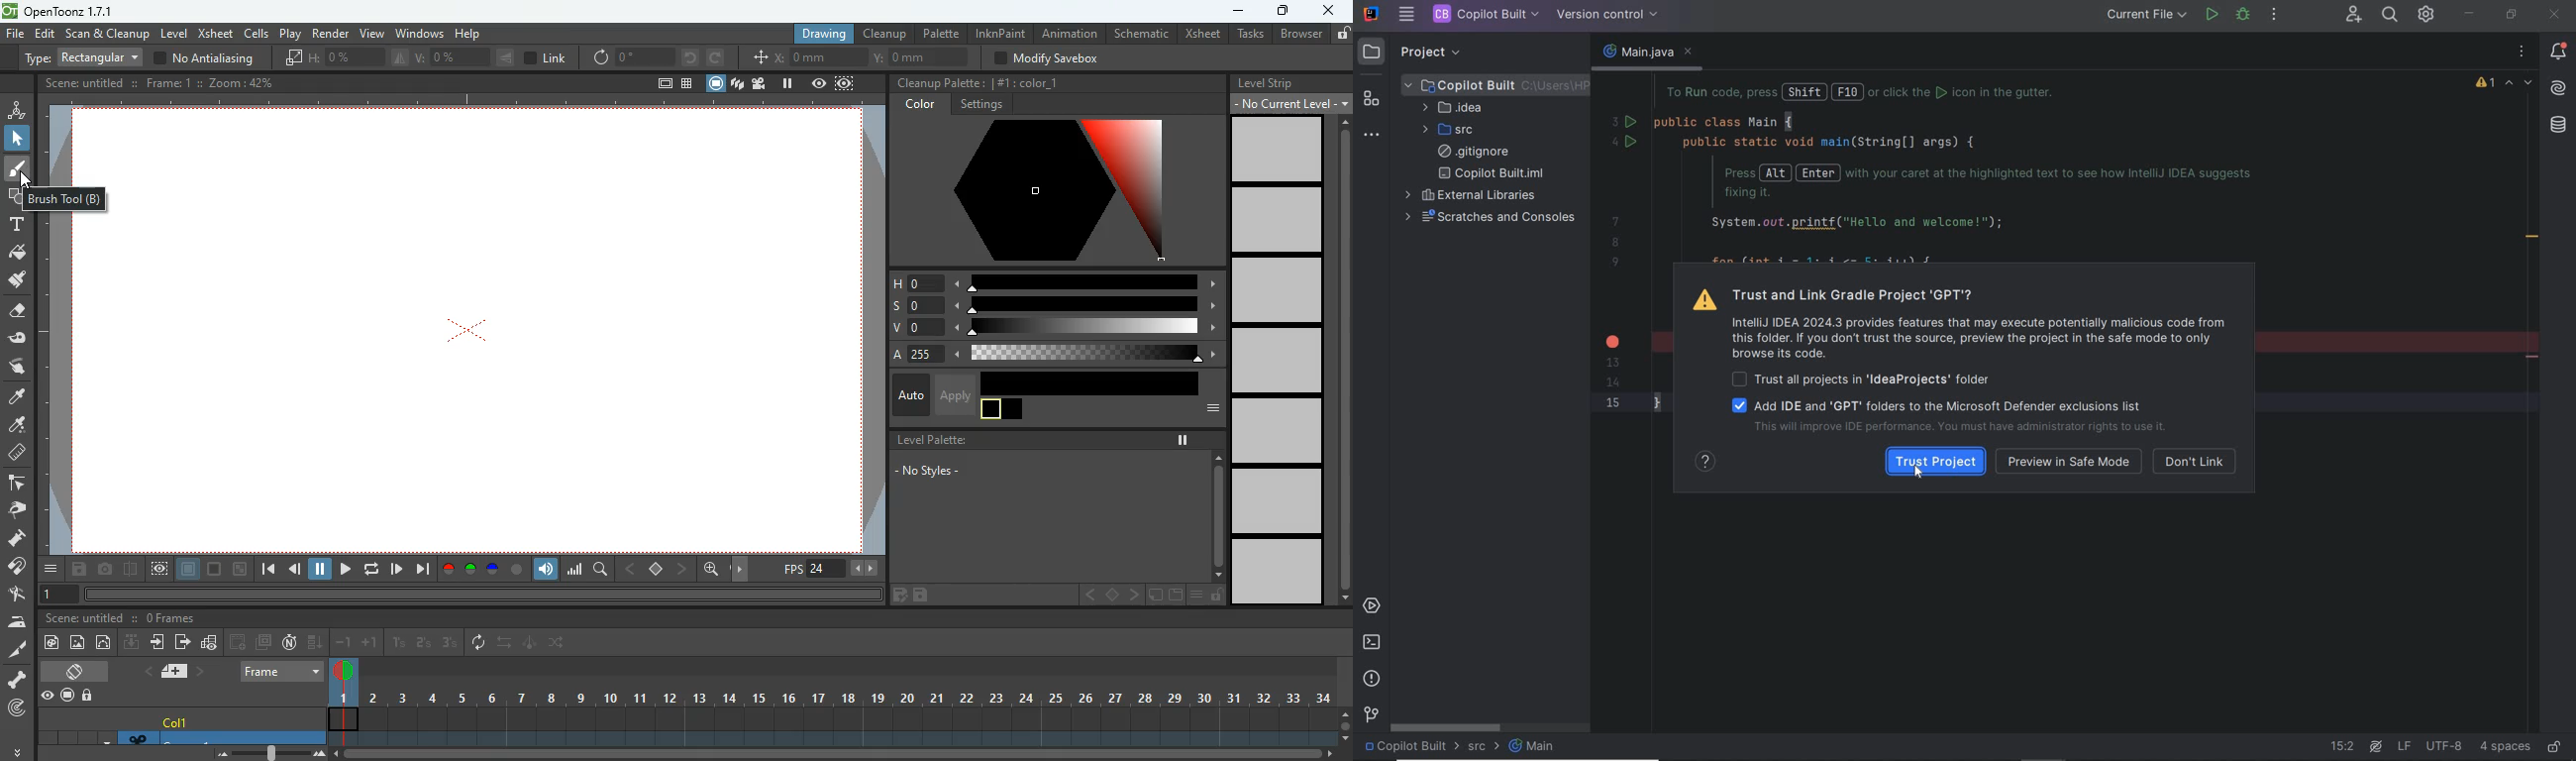  What do you see at coordinates (54, 392) in the screenshot?
I see `vertical scale` at bounding box center [54, 392].